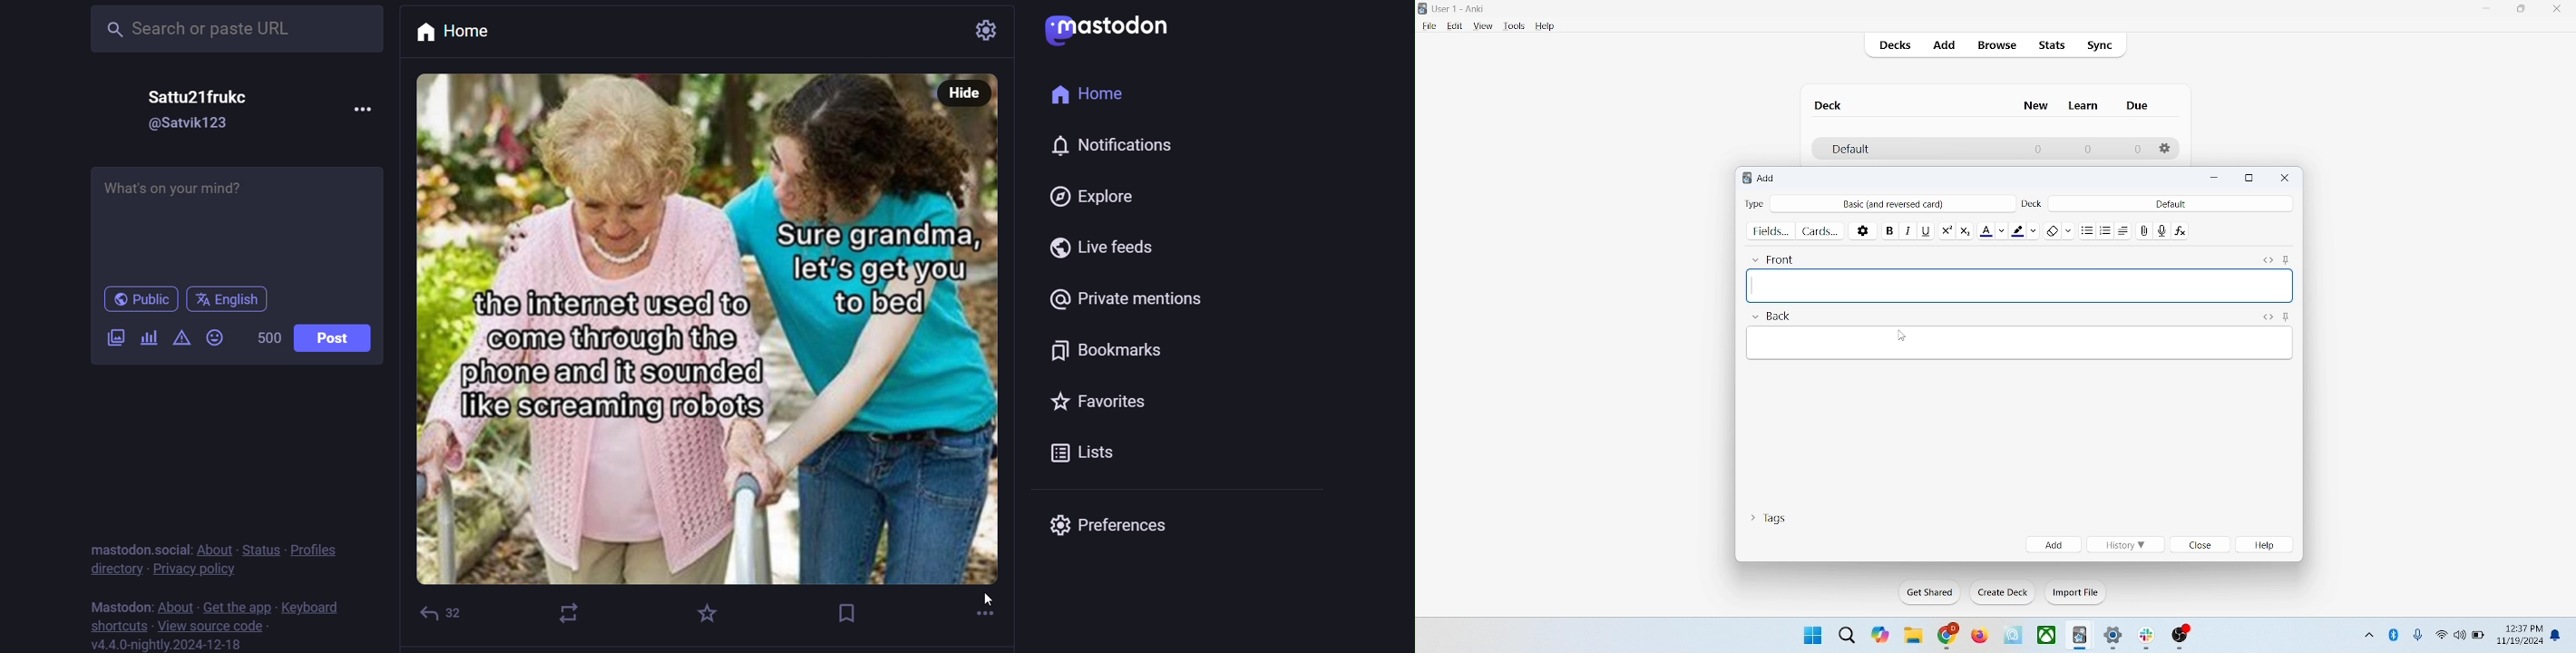 This screenshot has width=2576, height=672. What do you see at coordinates (709, 609) in the screenshot?
I see `favorite` at bounding box center [709, 609].